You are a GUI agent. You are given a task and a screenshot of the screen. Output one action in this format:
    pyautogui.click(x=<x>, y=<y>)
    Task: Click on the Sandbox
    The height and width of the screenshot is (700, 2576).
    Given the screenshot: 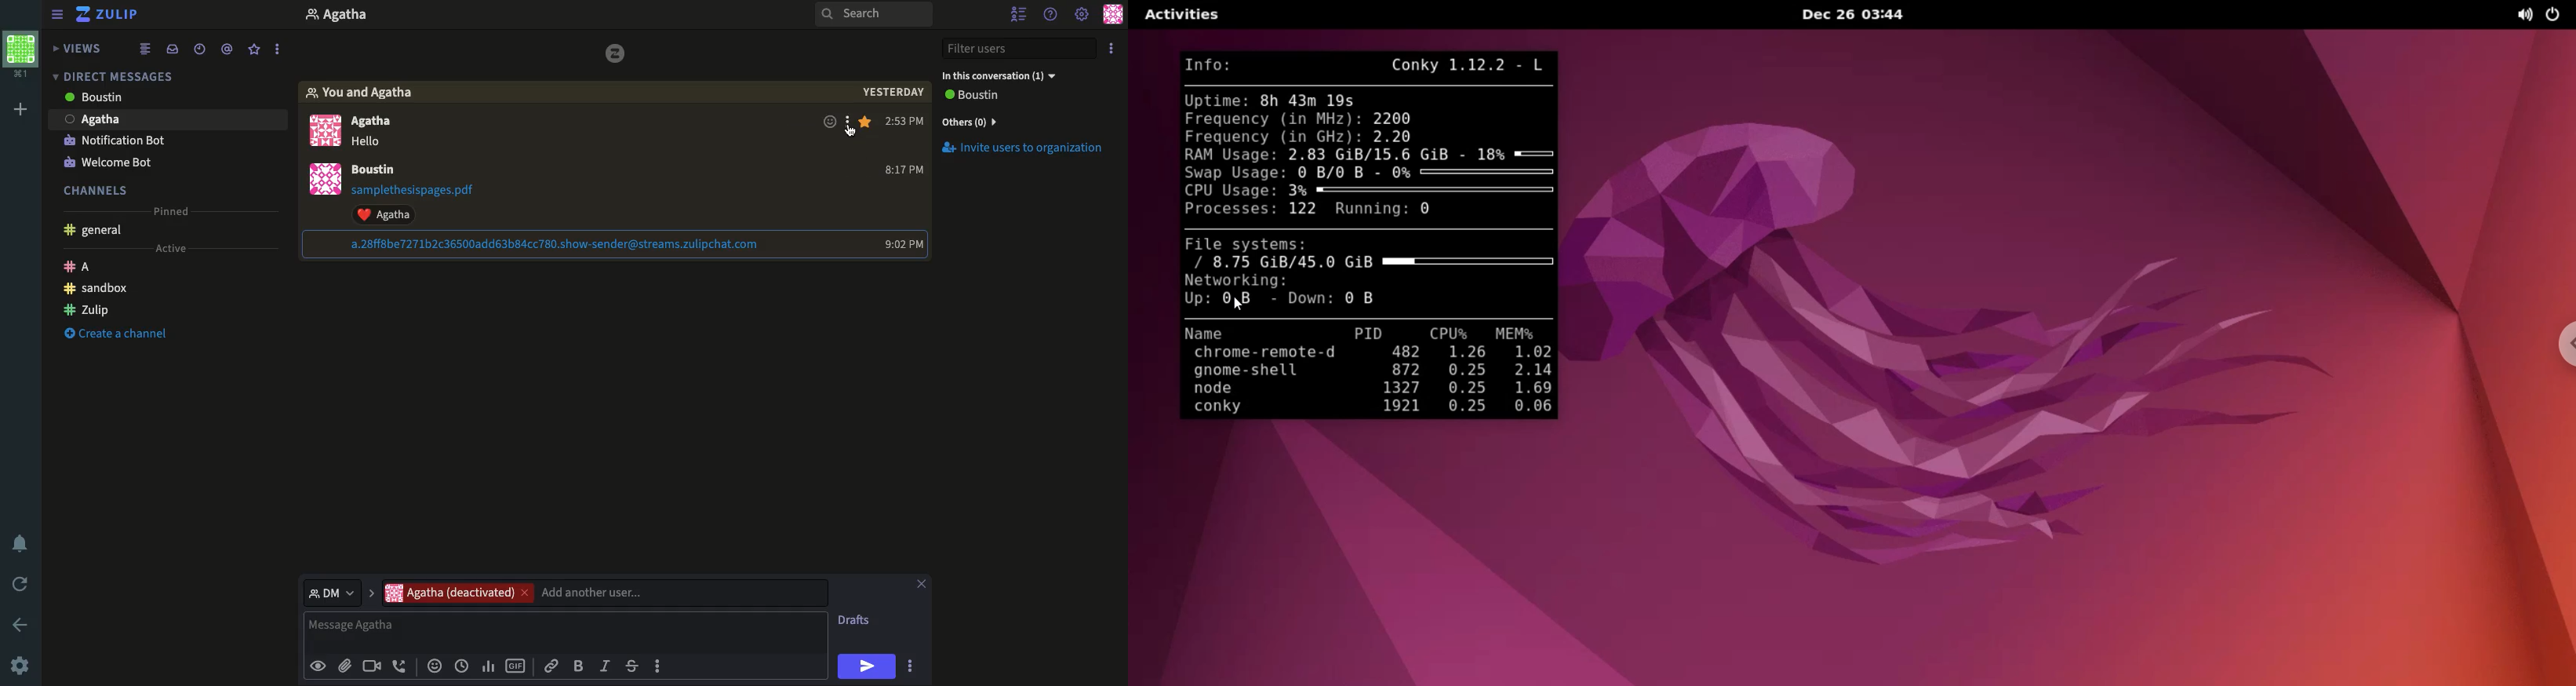 What is the action you would take?
    pyautogui.click(x=97, y=289)
    